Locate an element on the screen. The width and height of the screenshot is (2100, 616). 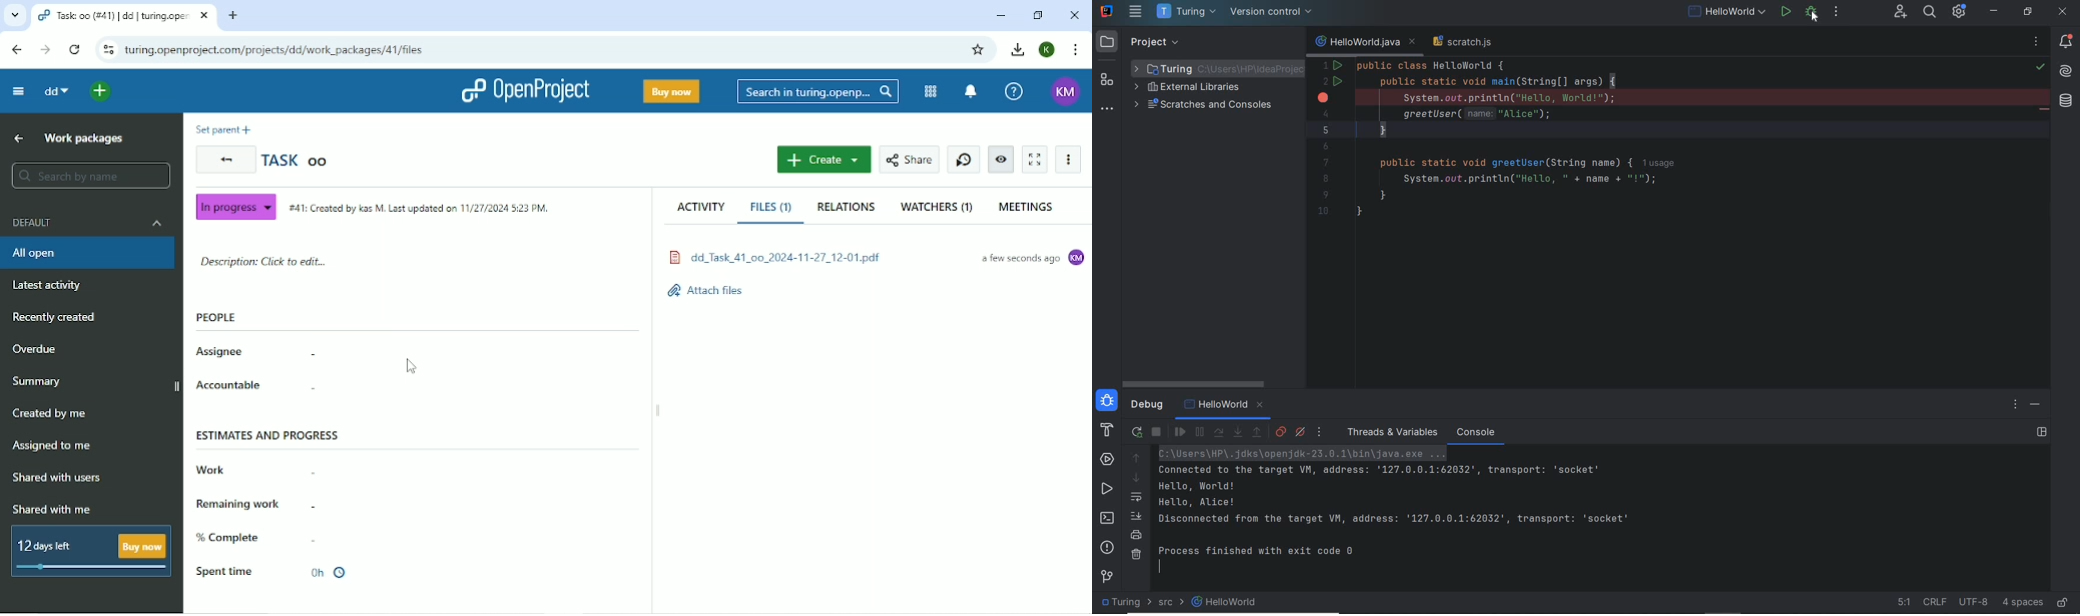
Back is located at coordinates (226, 159).